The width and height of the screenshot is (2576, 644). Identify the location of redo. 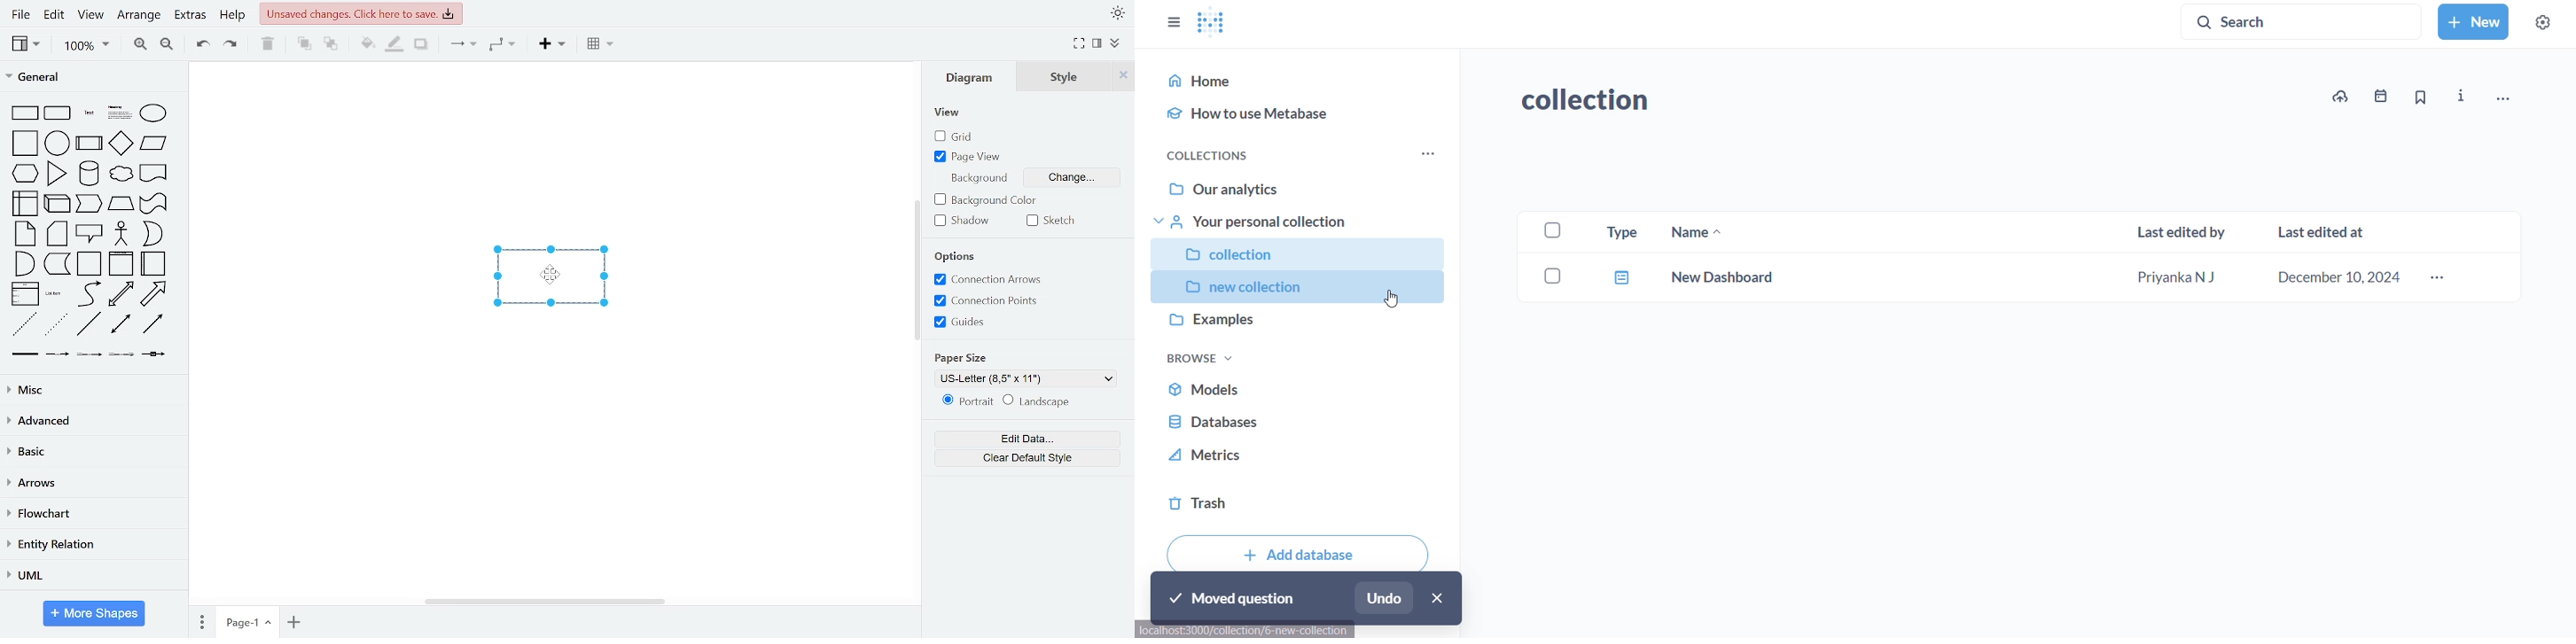
(232, 47).